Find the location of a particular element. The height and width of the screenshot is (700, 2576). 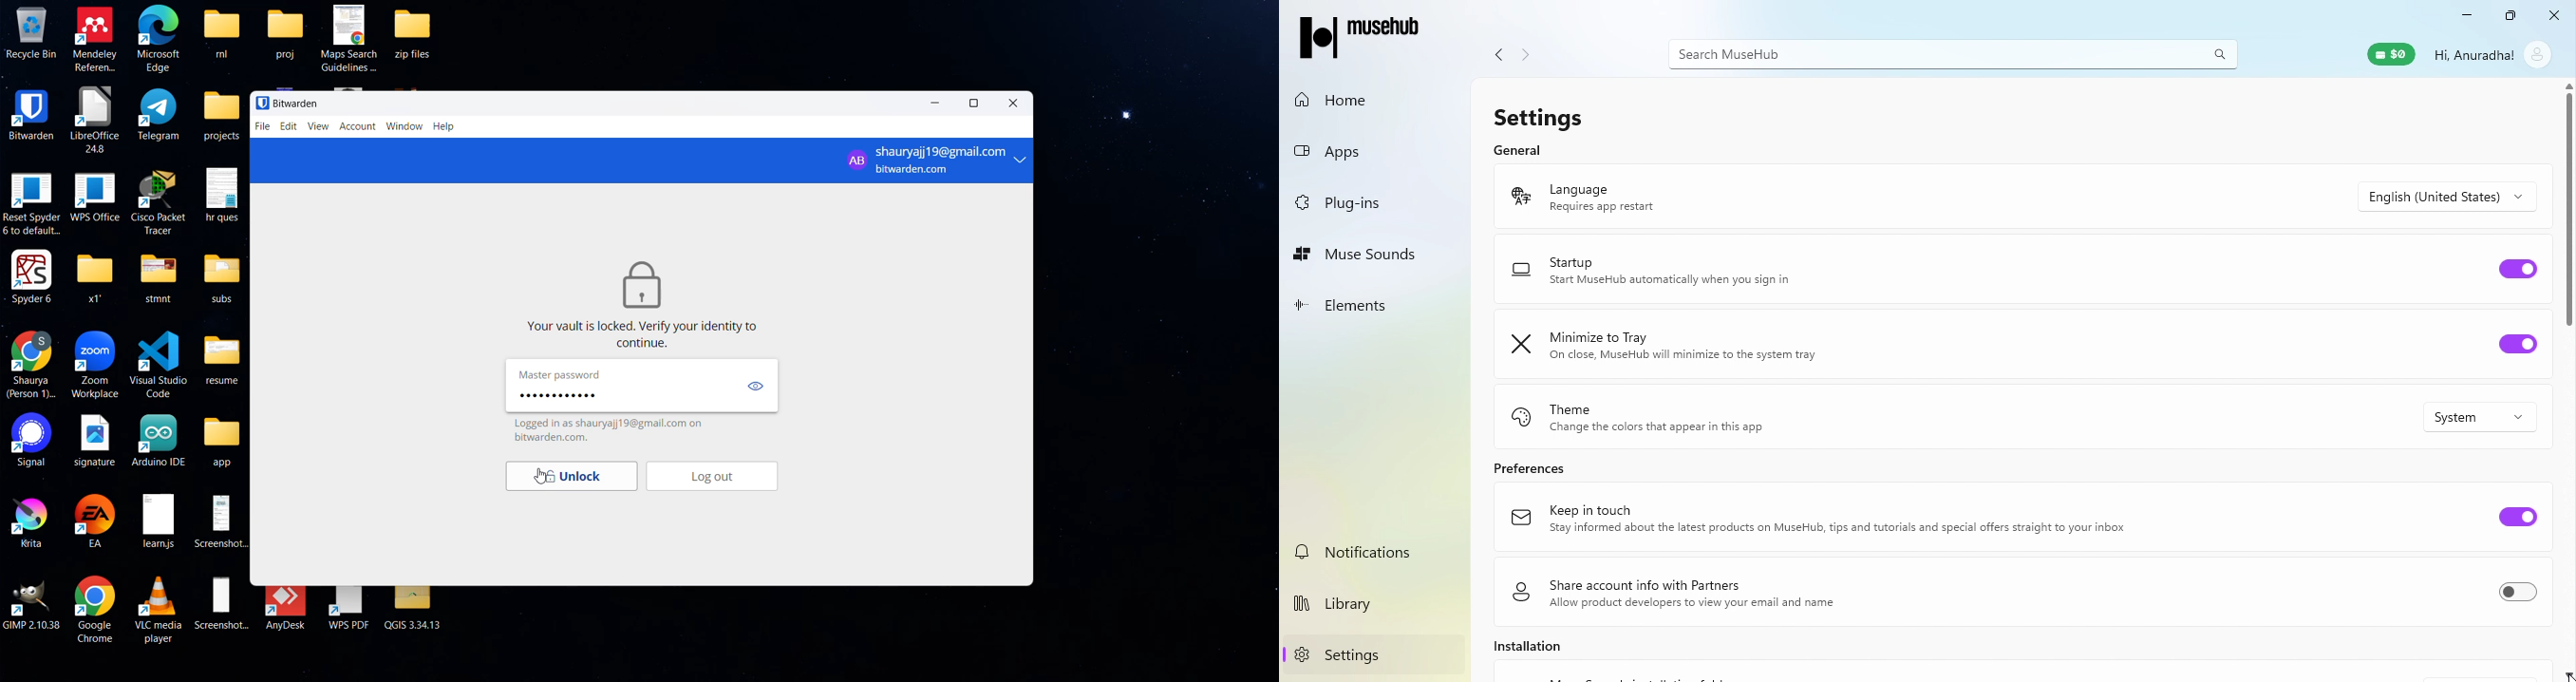

Screenshot... is located at coordinates (222, 603).